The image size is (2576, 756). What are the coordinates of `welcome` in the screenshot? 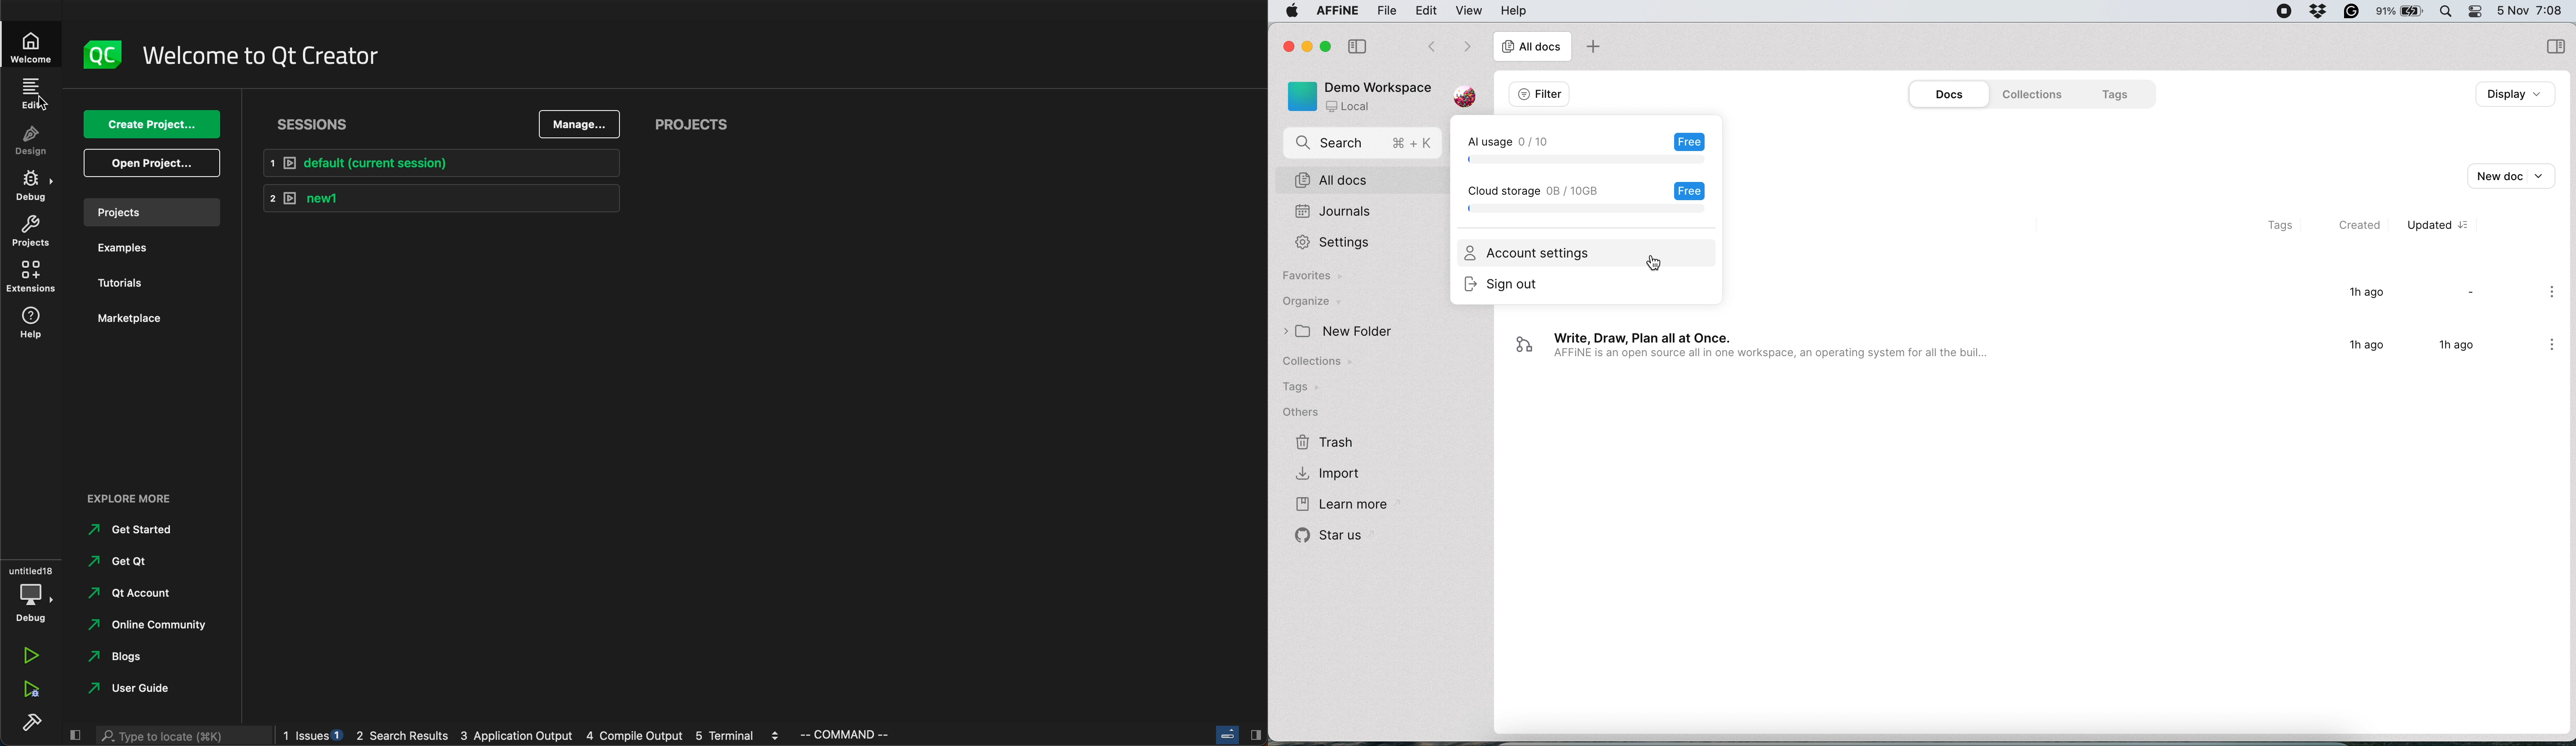 It's located at (35, 43).